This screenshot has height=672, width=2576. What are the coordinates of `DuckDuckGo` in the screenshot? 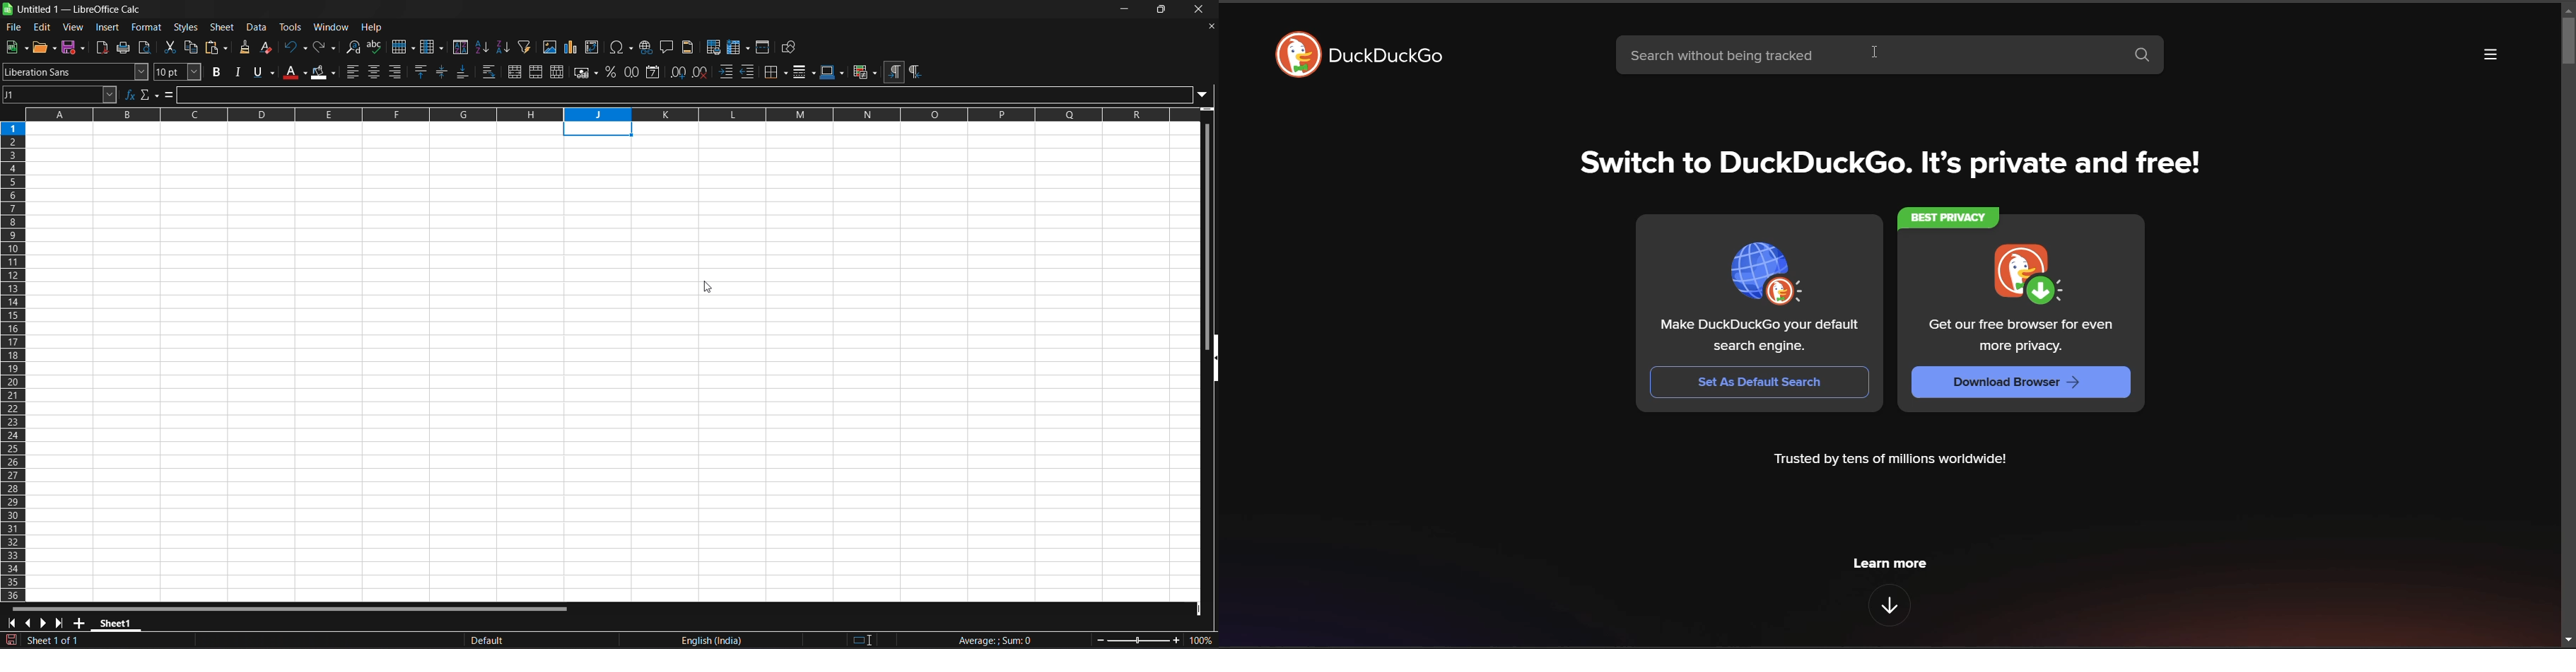 It's located at (1393, 58).